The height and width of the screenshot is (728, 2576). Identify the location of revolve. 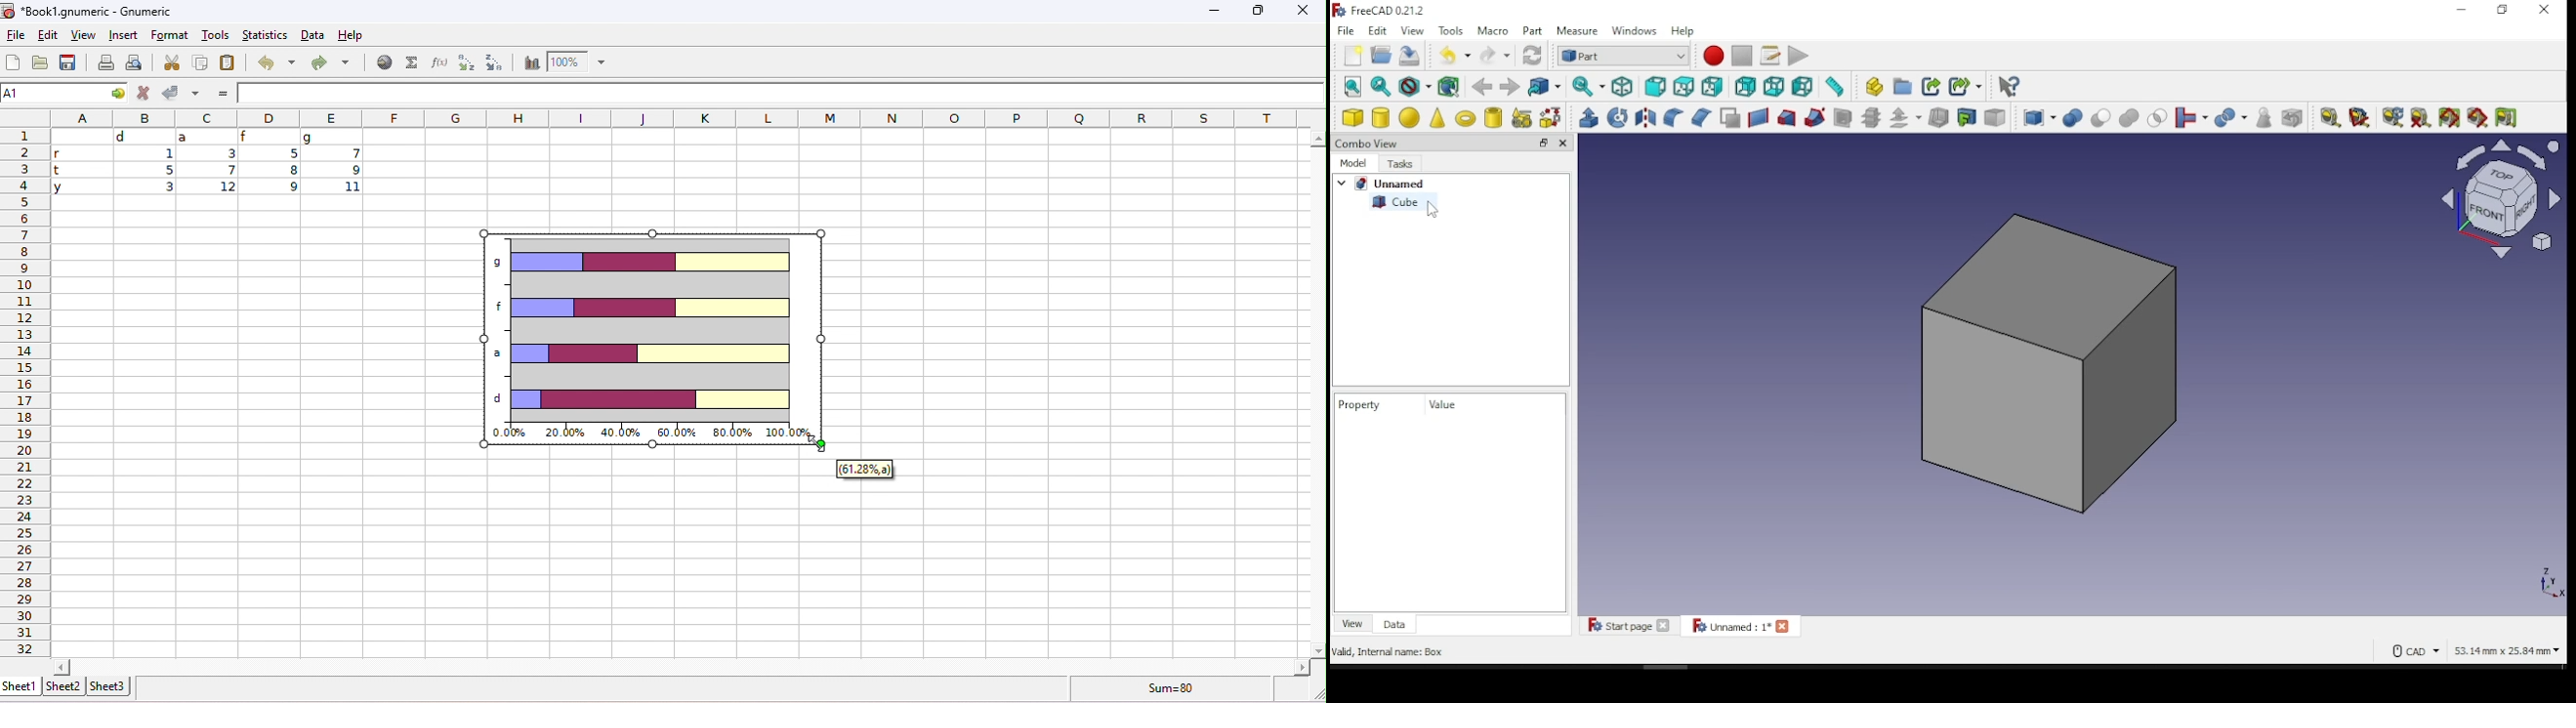
(1618, 117).